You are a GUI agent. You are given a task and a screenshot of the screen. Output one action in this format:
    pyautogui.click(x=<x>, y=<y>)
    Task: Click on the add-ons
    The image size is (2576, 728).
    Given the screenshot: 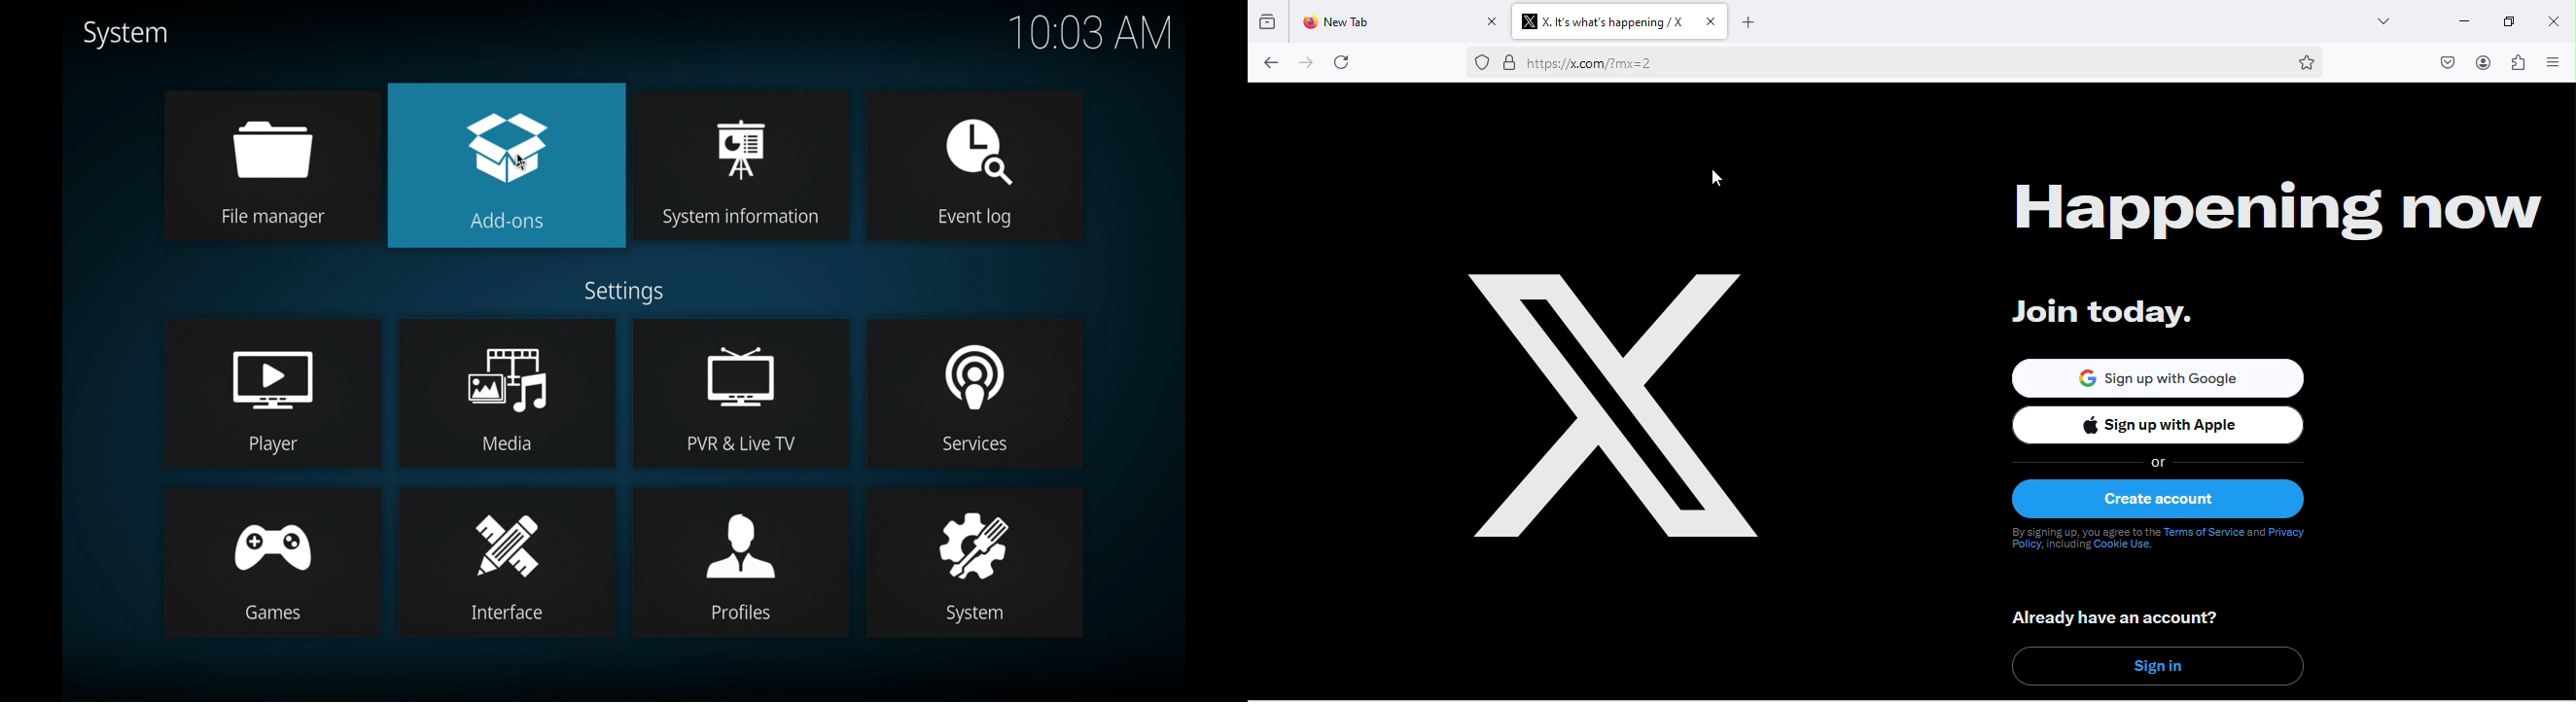 What is the action you would take?
    pyautogui.click(x=510, y=168)
    